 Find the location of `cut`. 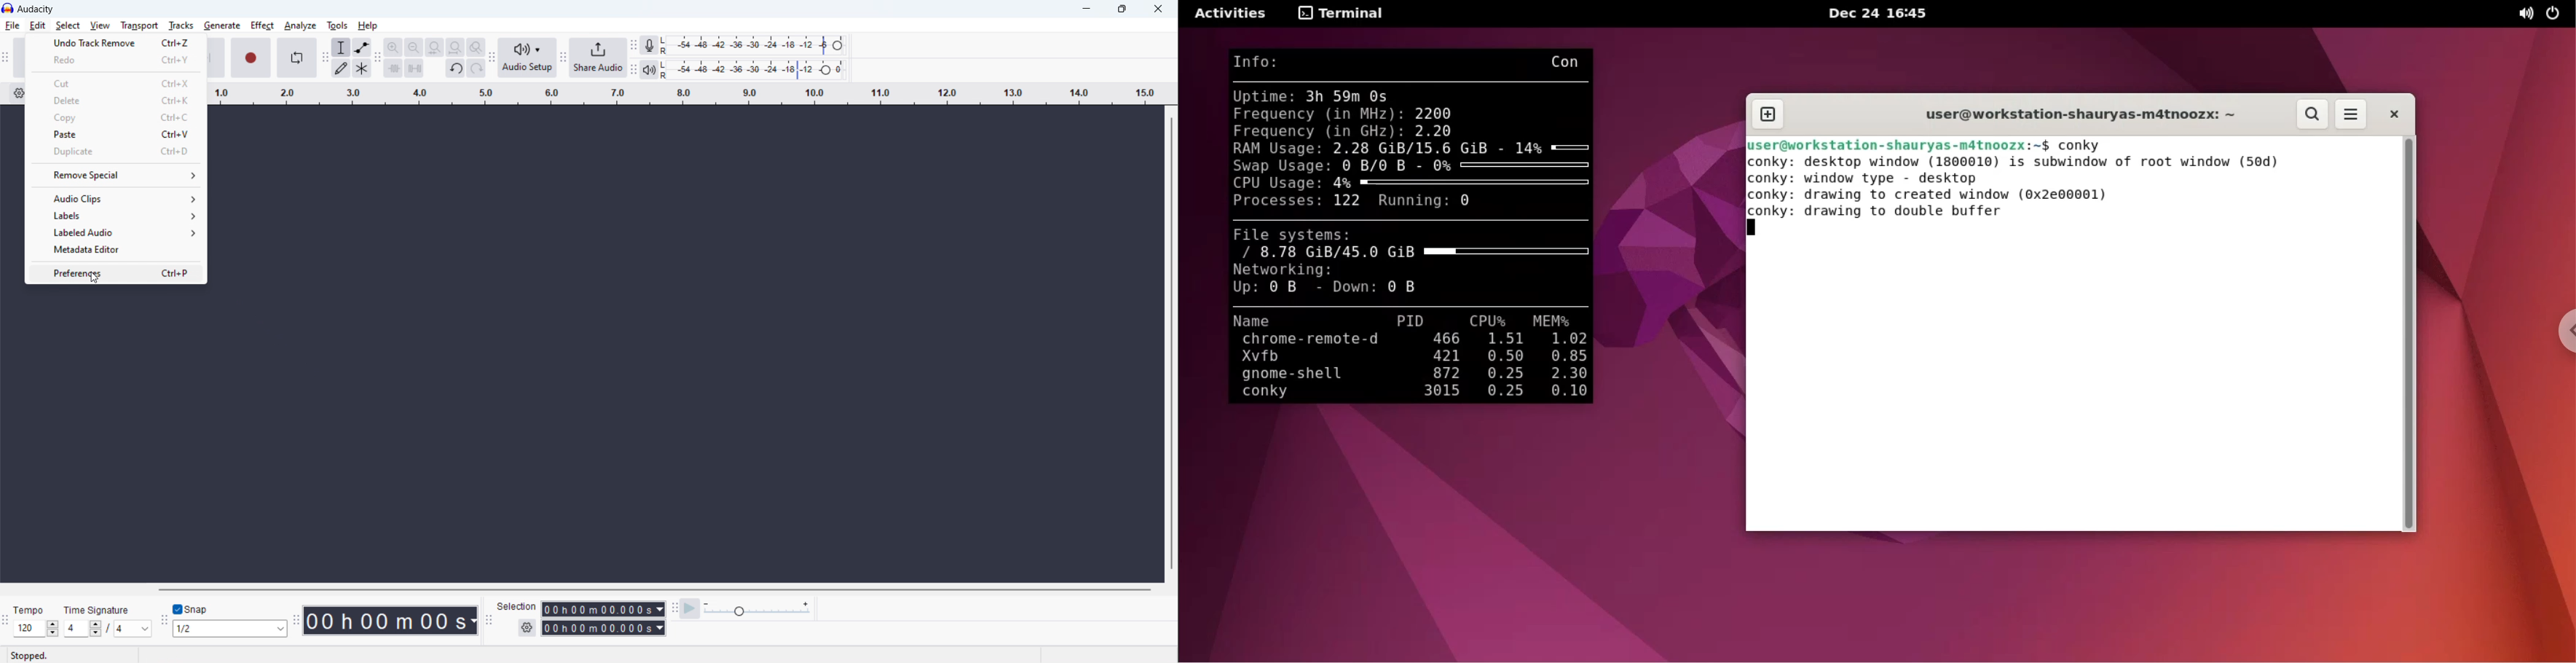

cut is located at coordinates (115, 82).